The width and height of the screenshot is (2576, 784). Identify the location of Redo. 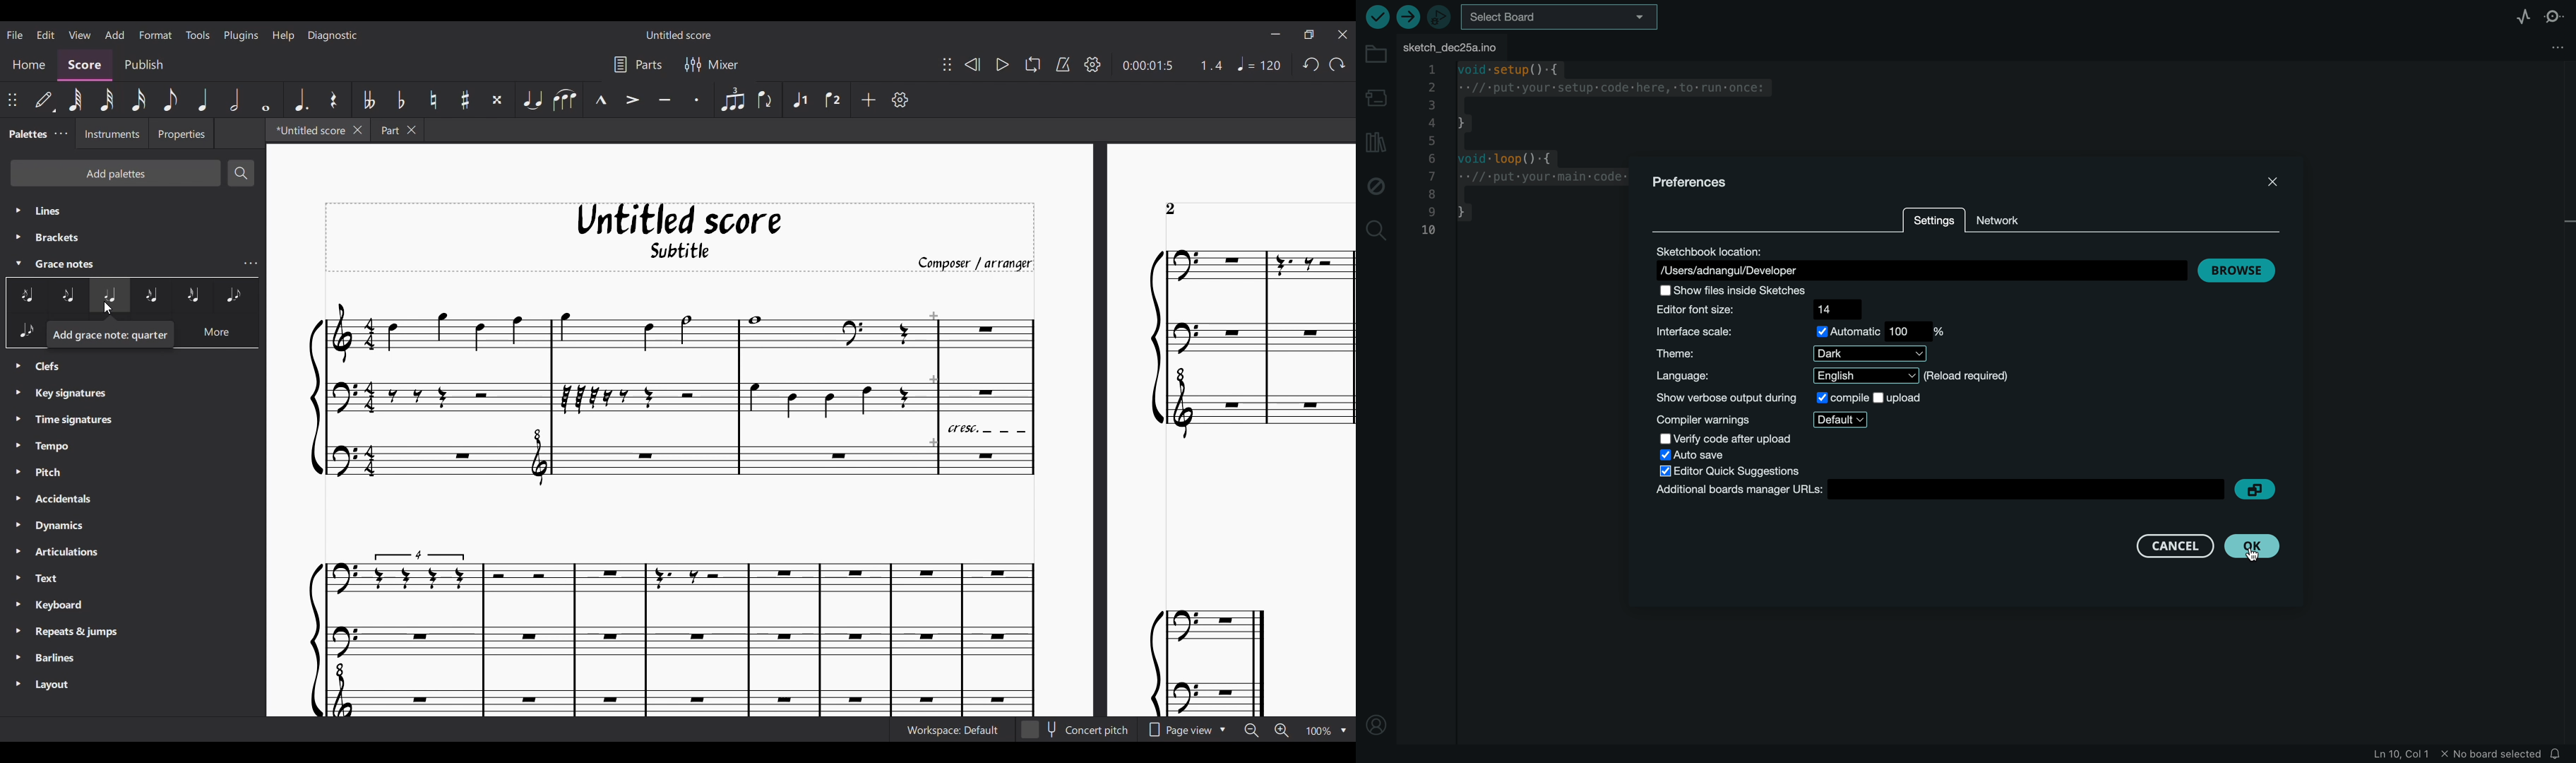
(1337, 64).